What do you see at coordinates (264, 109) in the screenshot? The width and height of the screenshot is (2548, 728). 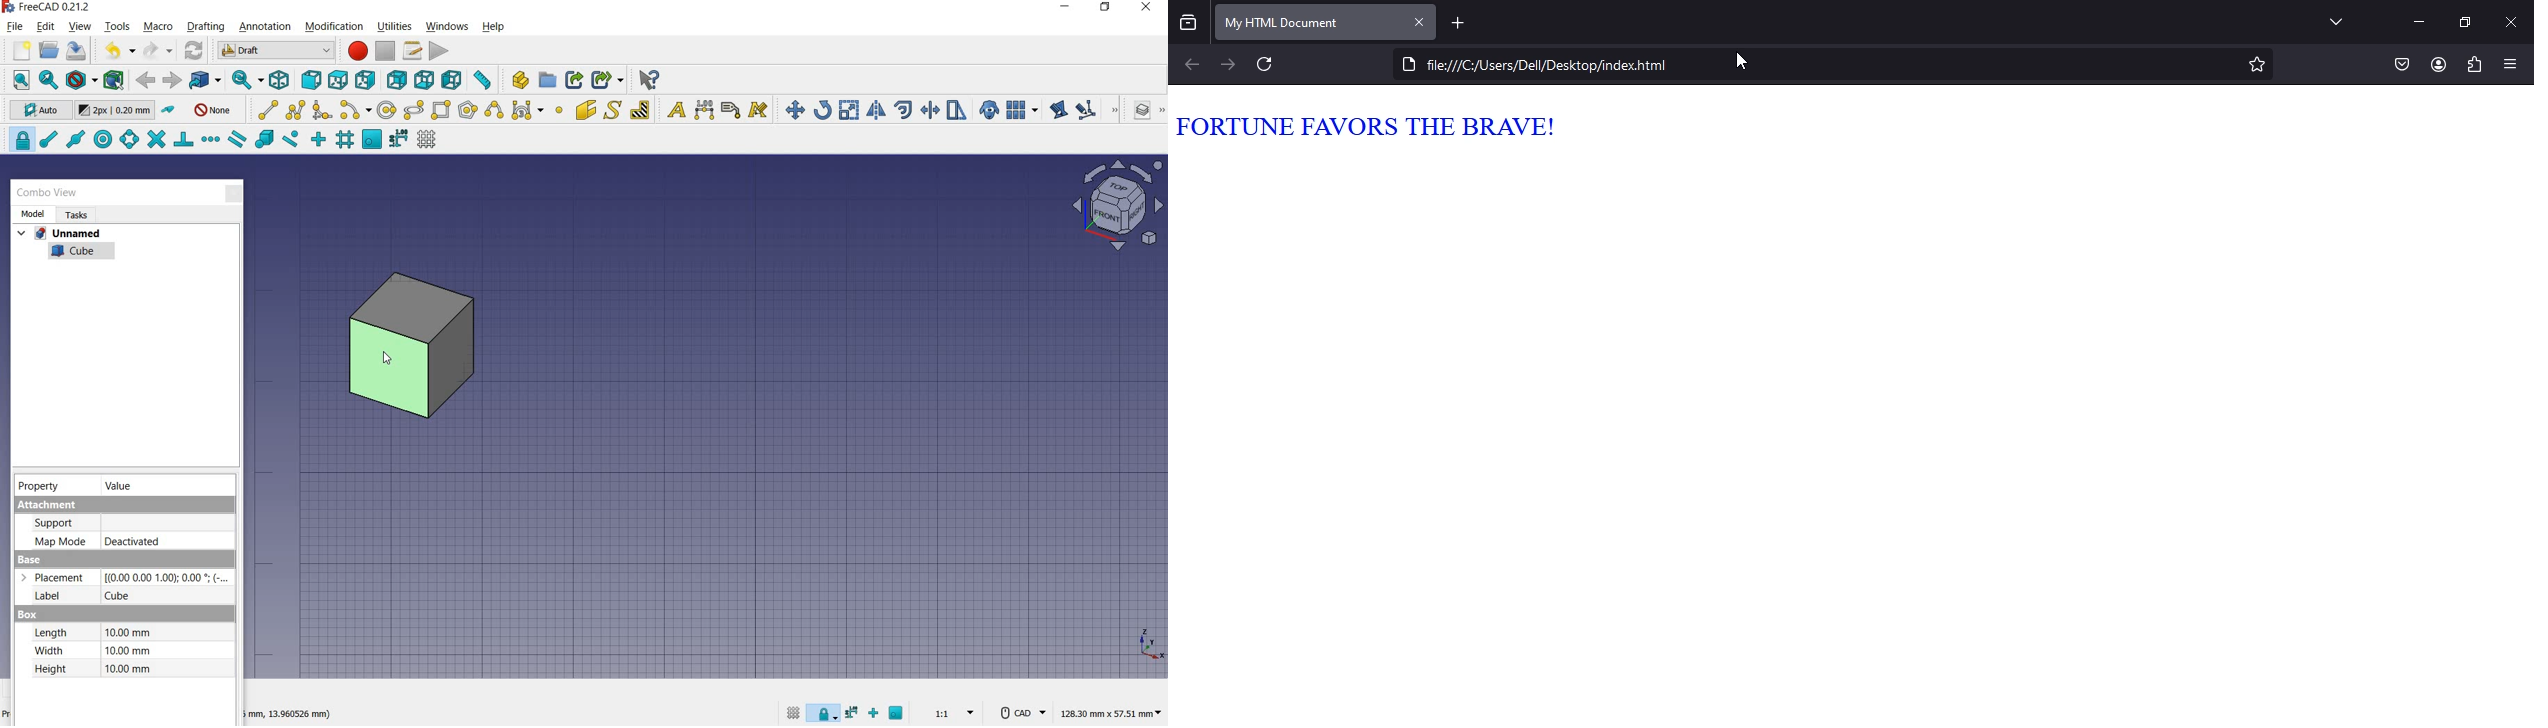 I see `line` at bounding box center [264, 109].